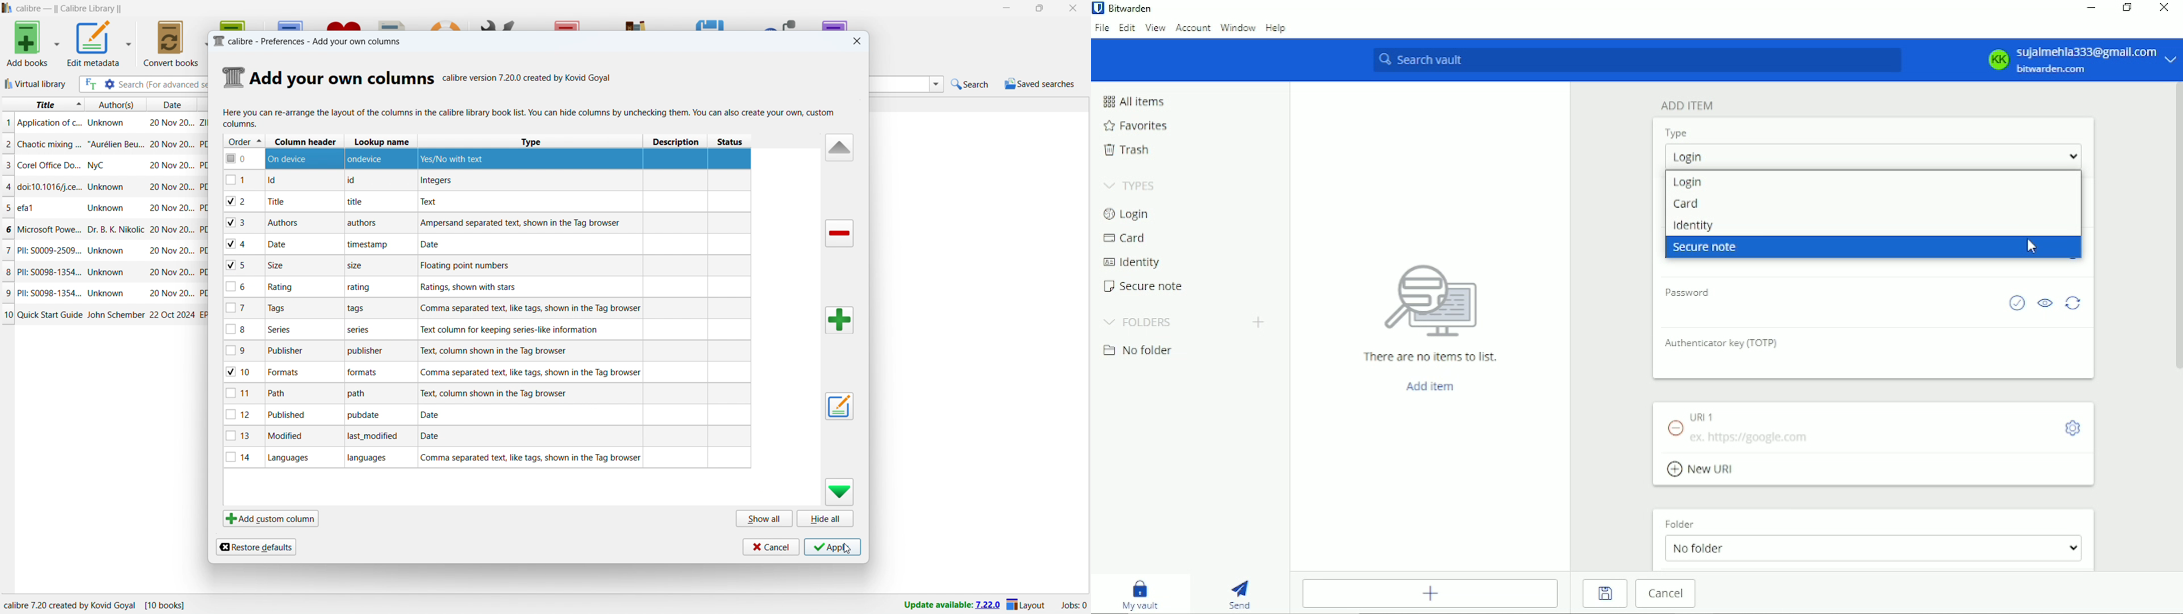  Describe the element at coordinates (1039, 84) in the screenshot. I see `saved searches` at that location.